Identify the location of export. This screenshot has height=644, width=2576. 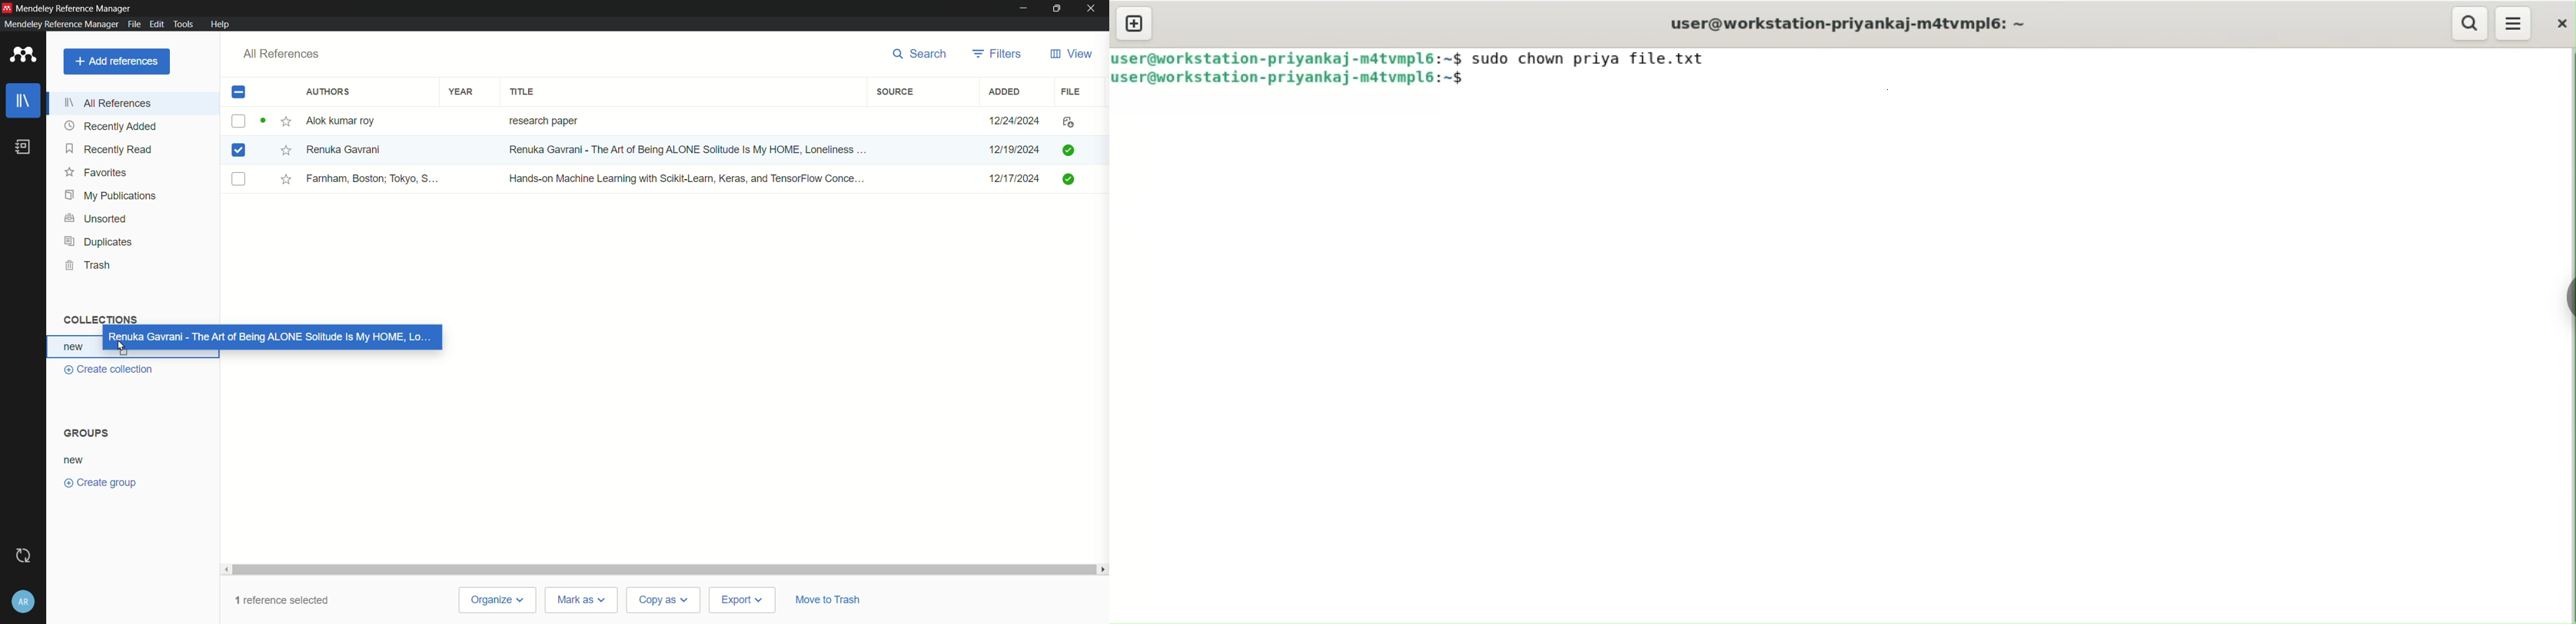
(744, 600).